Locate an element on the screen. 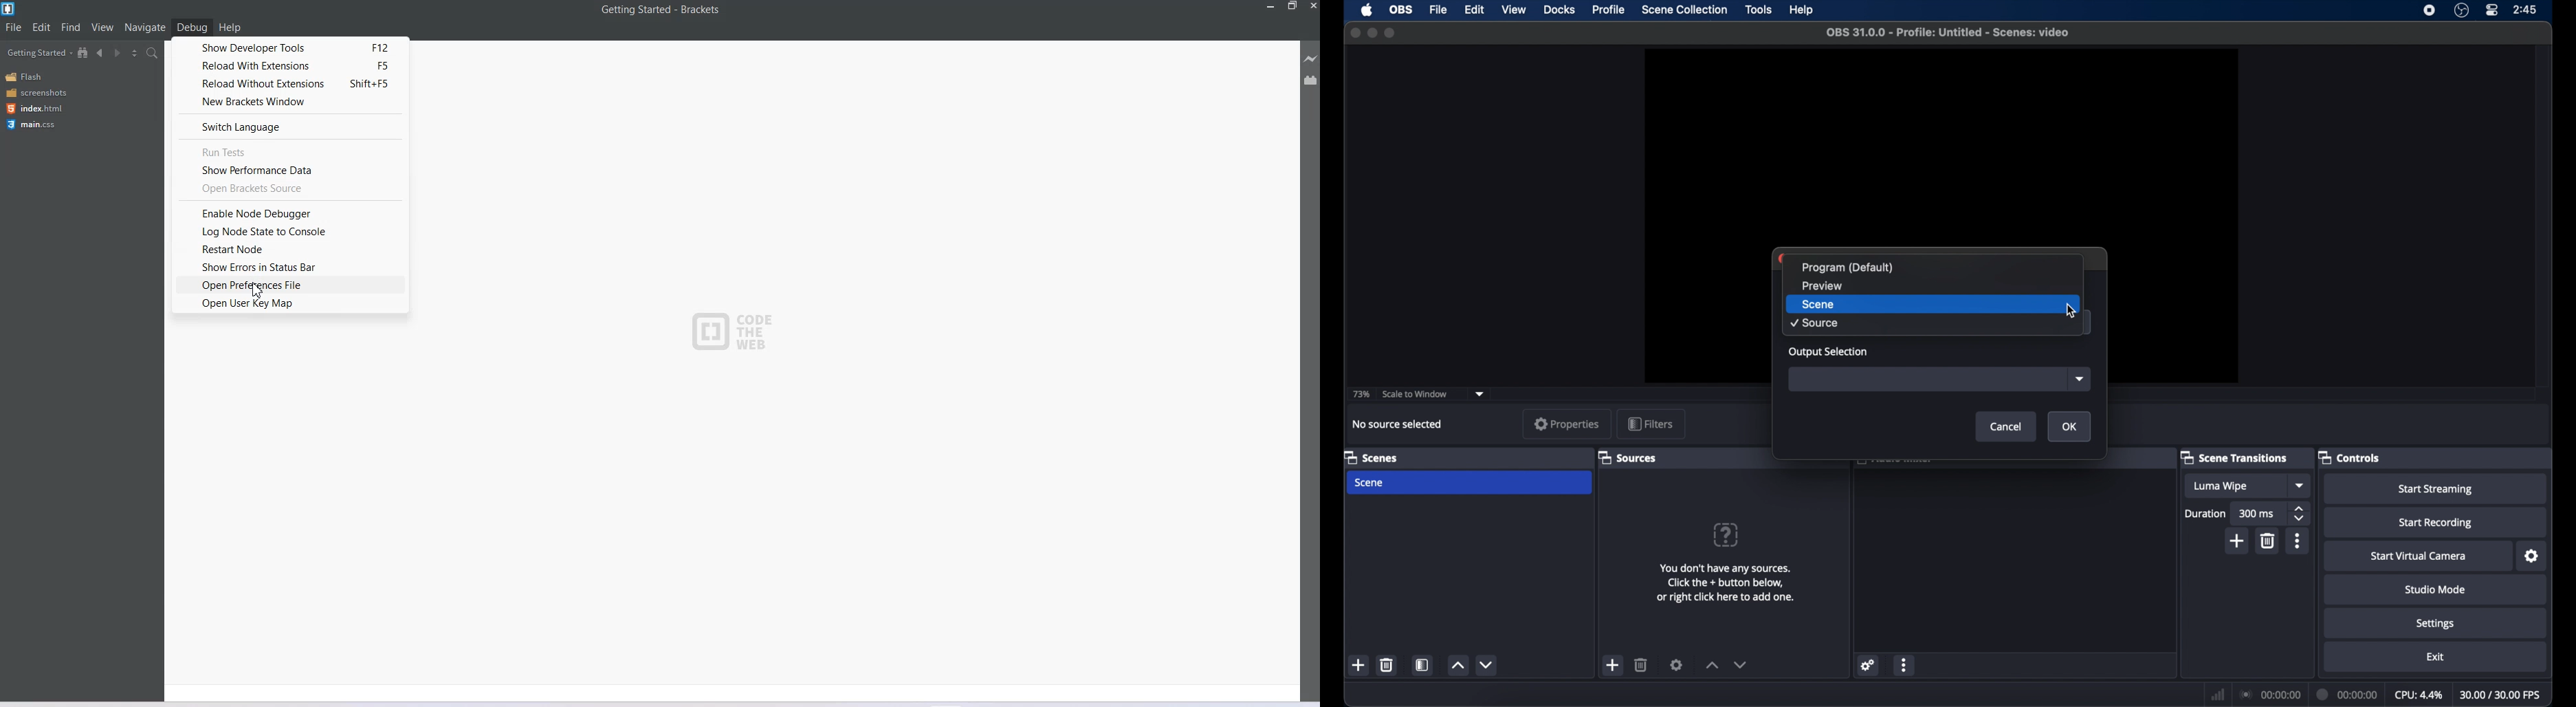 This screenshot has height=728, width=2576. duration is located at coordinates (2348, 694).